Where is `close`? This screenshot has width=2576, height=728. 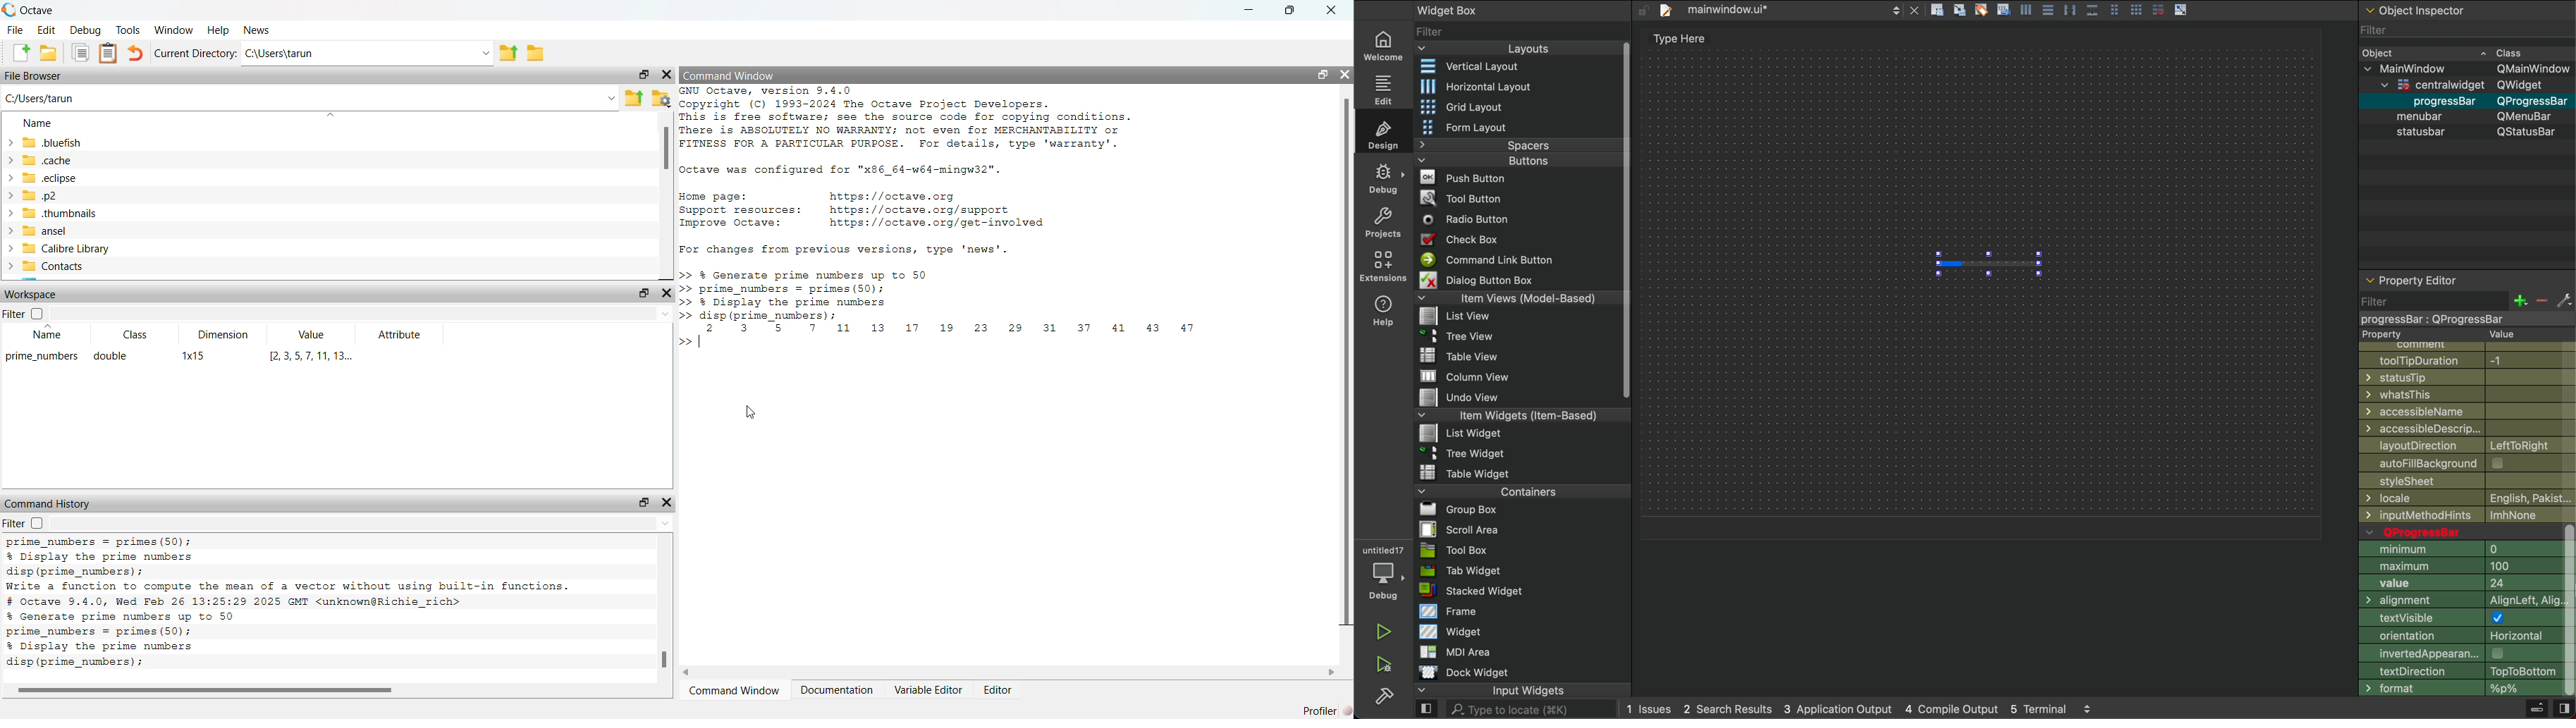
close is located at coordinates (1332, 8).